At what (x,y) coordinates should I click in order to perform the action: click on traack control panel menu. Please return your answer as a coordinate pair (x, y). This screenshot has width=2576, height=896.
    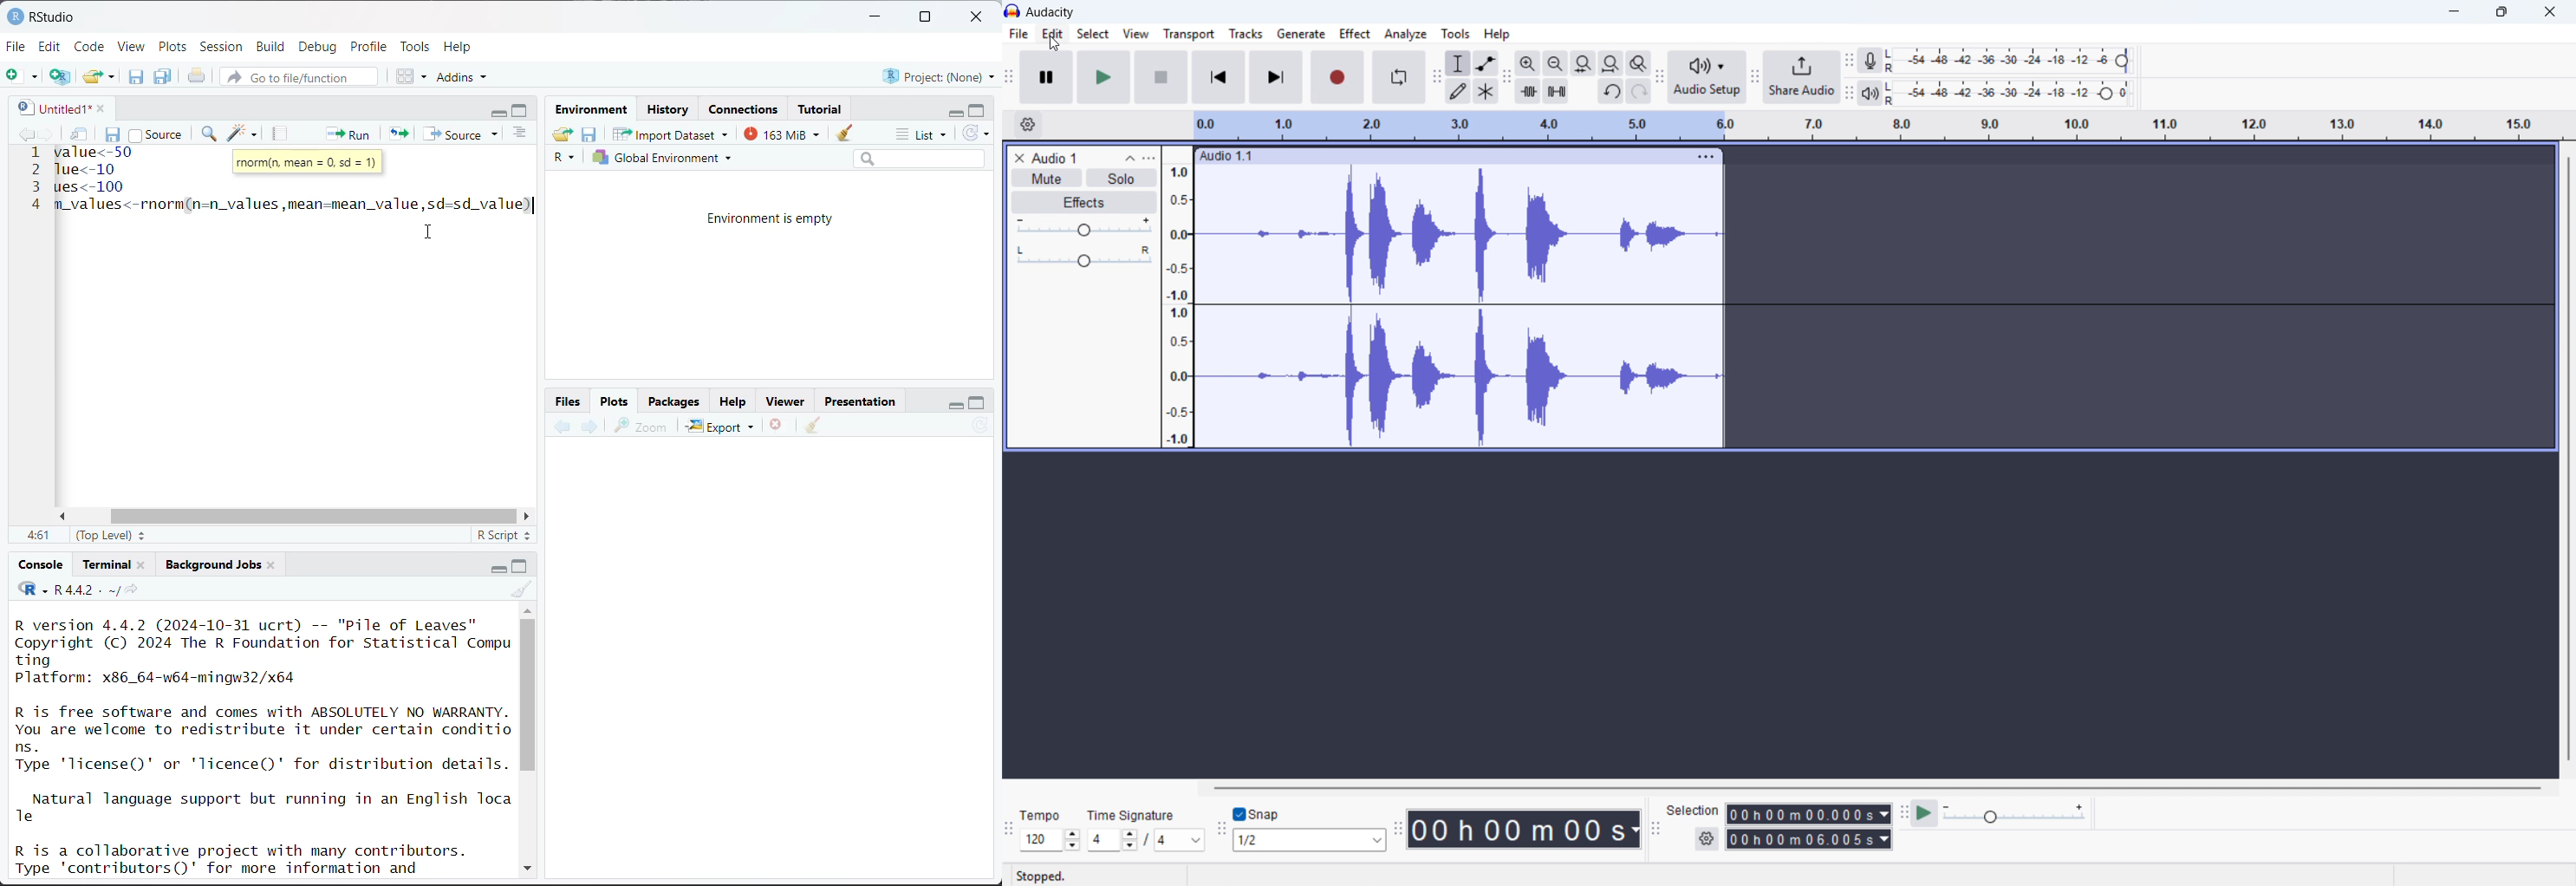
    Looking at the image, I should click on (1149, 158).